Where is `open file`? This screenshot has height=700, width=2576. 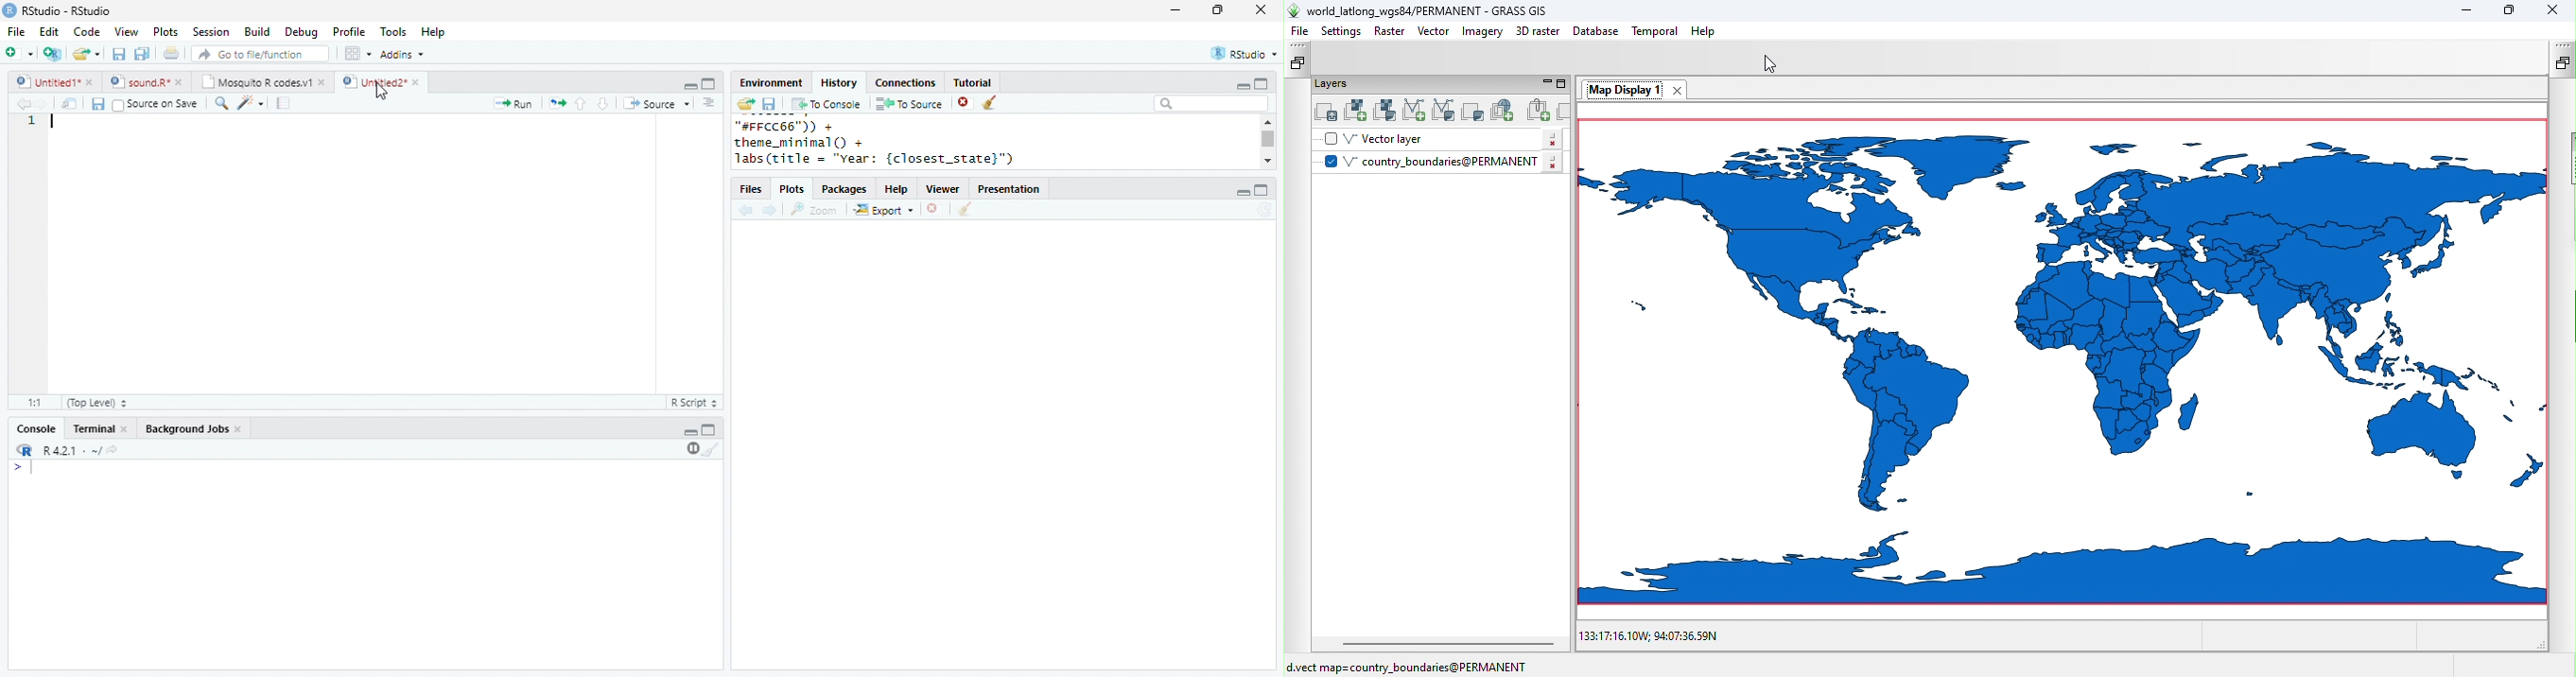 open file is located at coordinates (87, 55).